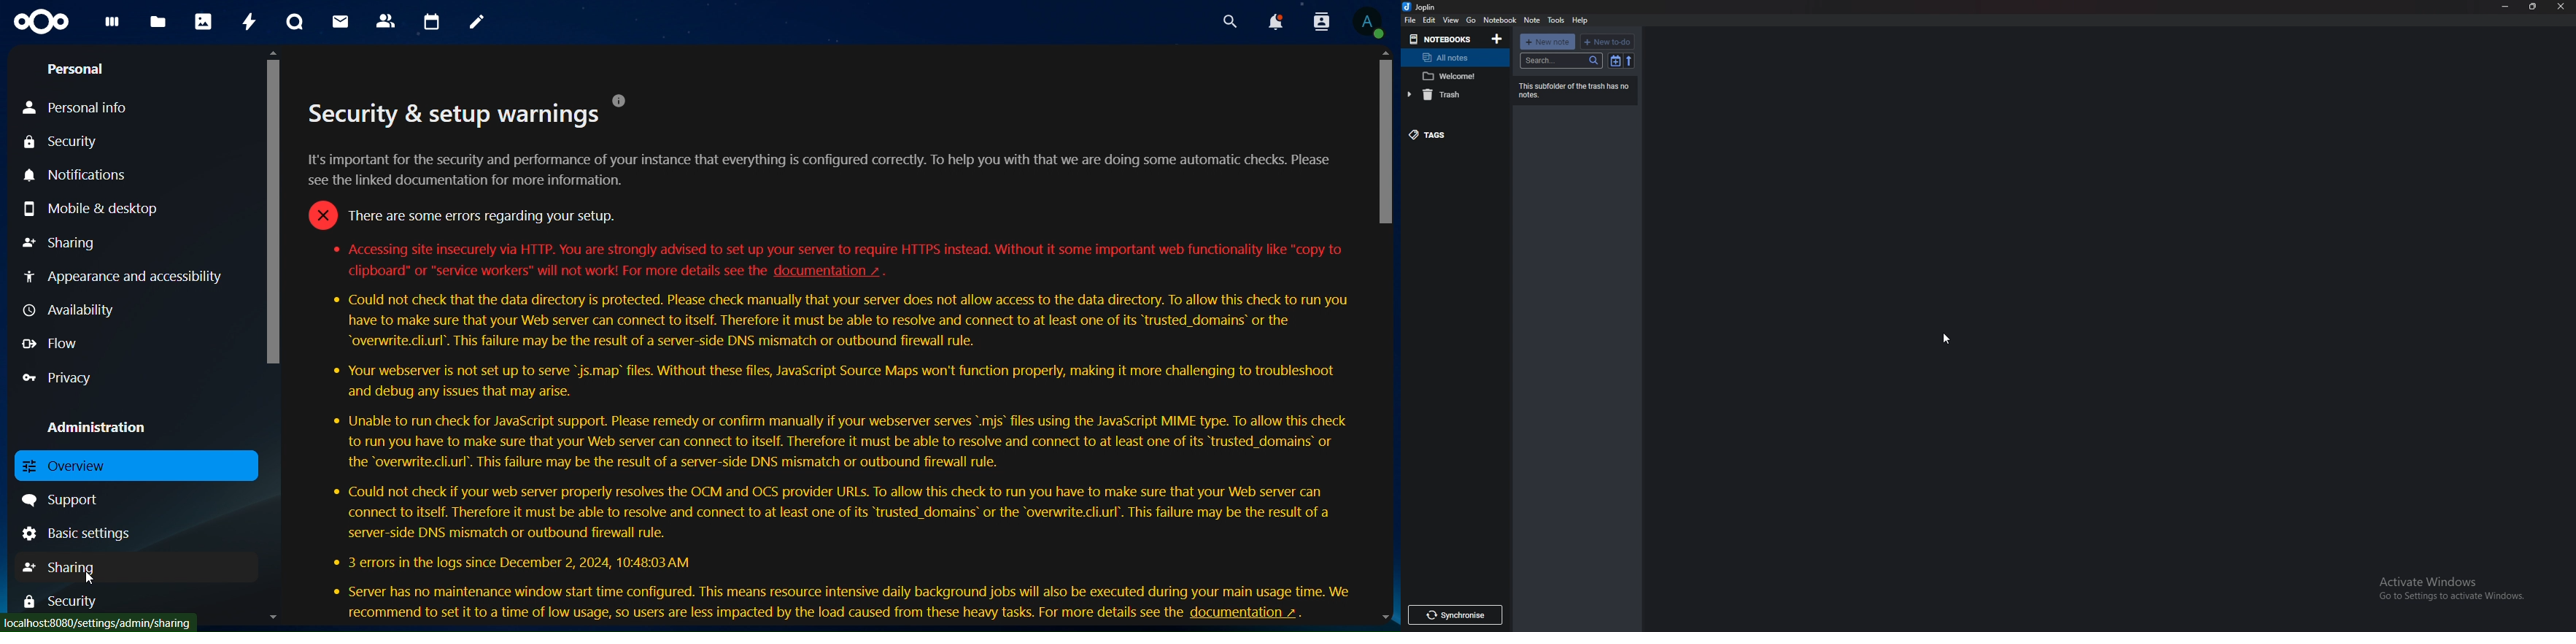  What do you see at coordinates (1454, 77) in the screenshot?
I see `note` at bounding box center [1454, 77].